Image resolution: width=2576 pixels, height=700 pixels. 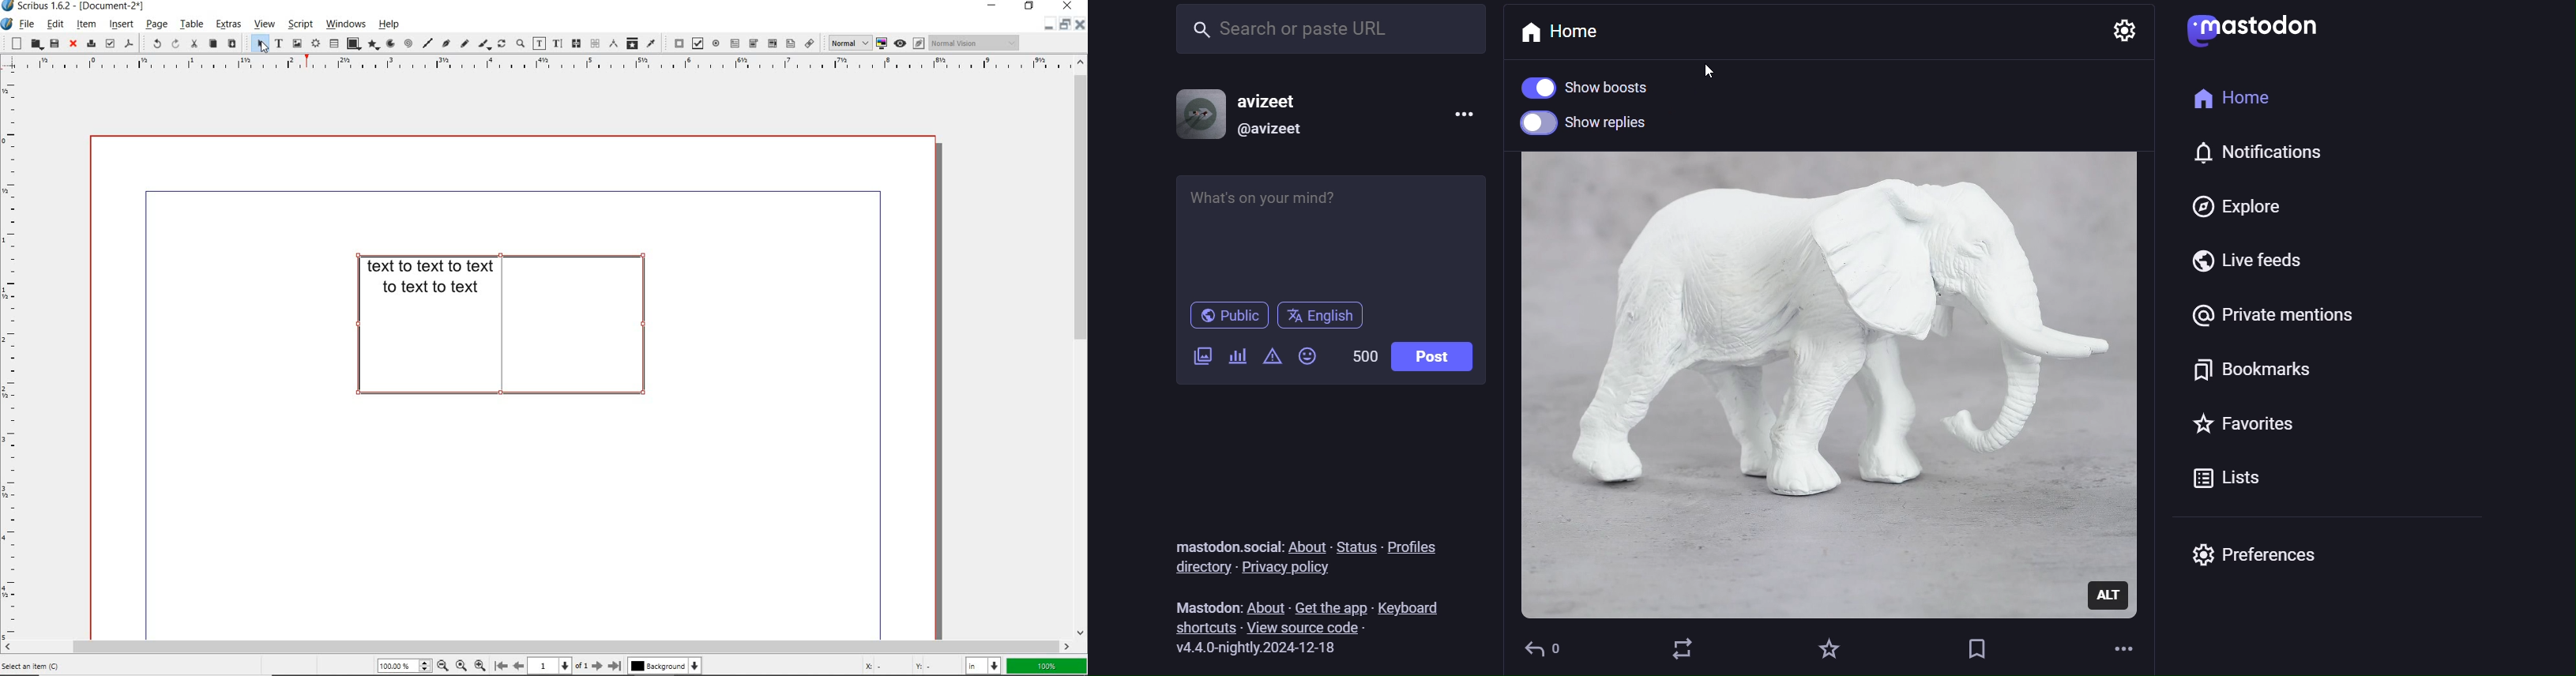 What do you see at coordinates (675, 43) in the screenshot?
I see `pdf push button` at bounding box center [675, 43].